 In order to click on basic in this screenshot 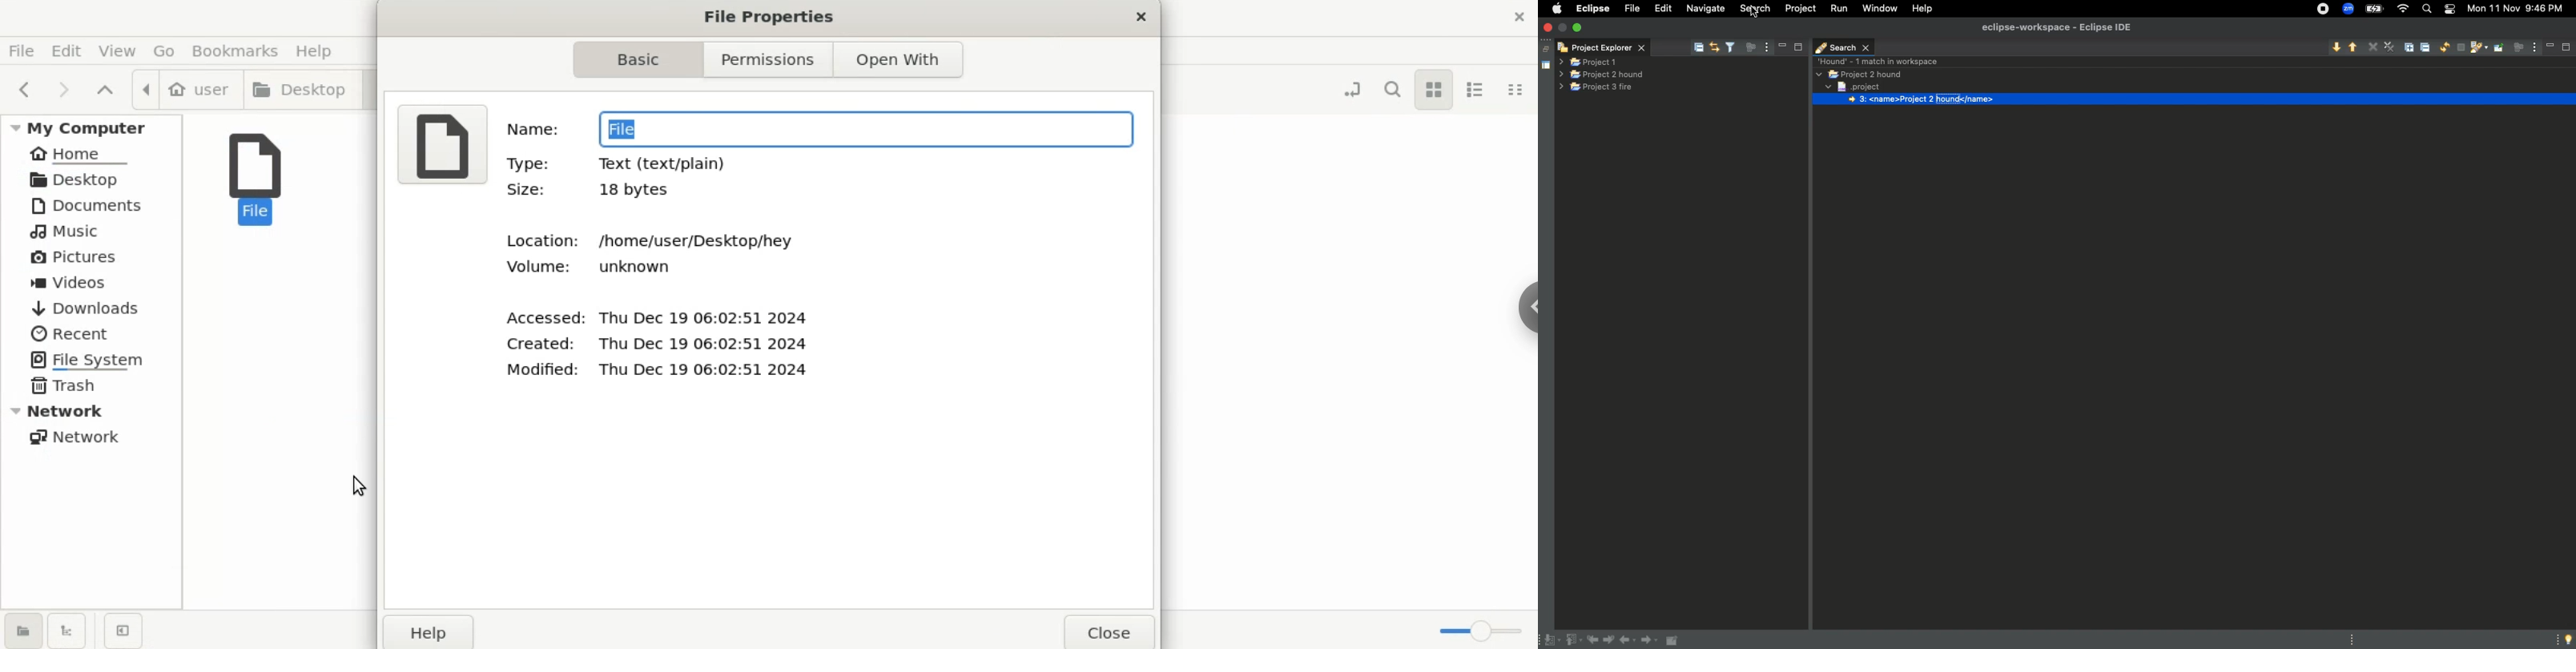, I will do `click(642, 58)`.